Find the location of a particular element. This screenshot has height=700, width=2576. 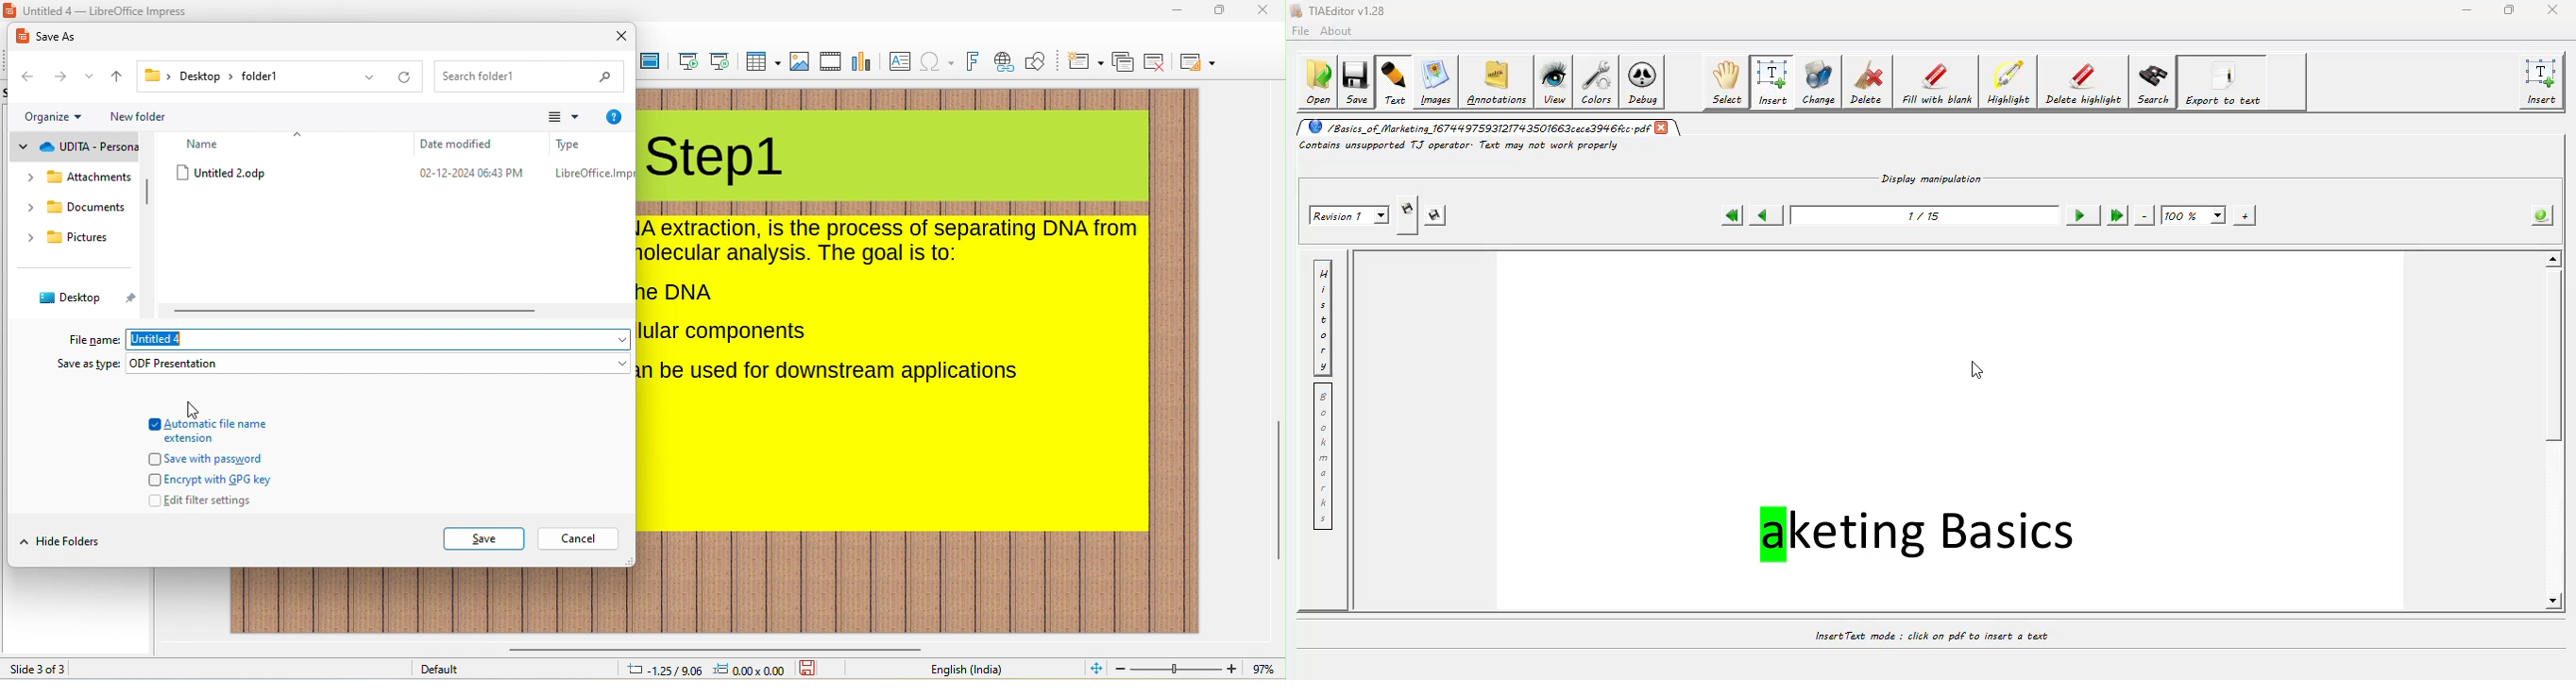

up to previous is located at coordinates (120, 78).